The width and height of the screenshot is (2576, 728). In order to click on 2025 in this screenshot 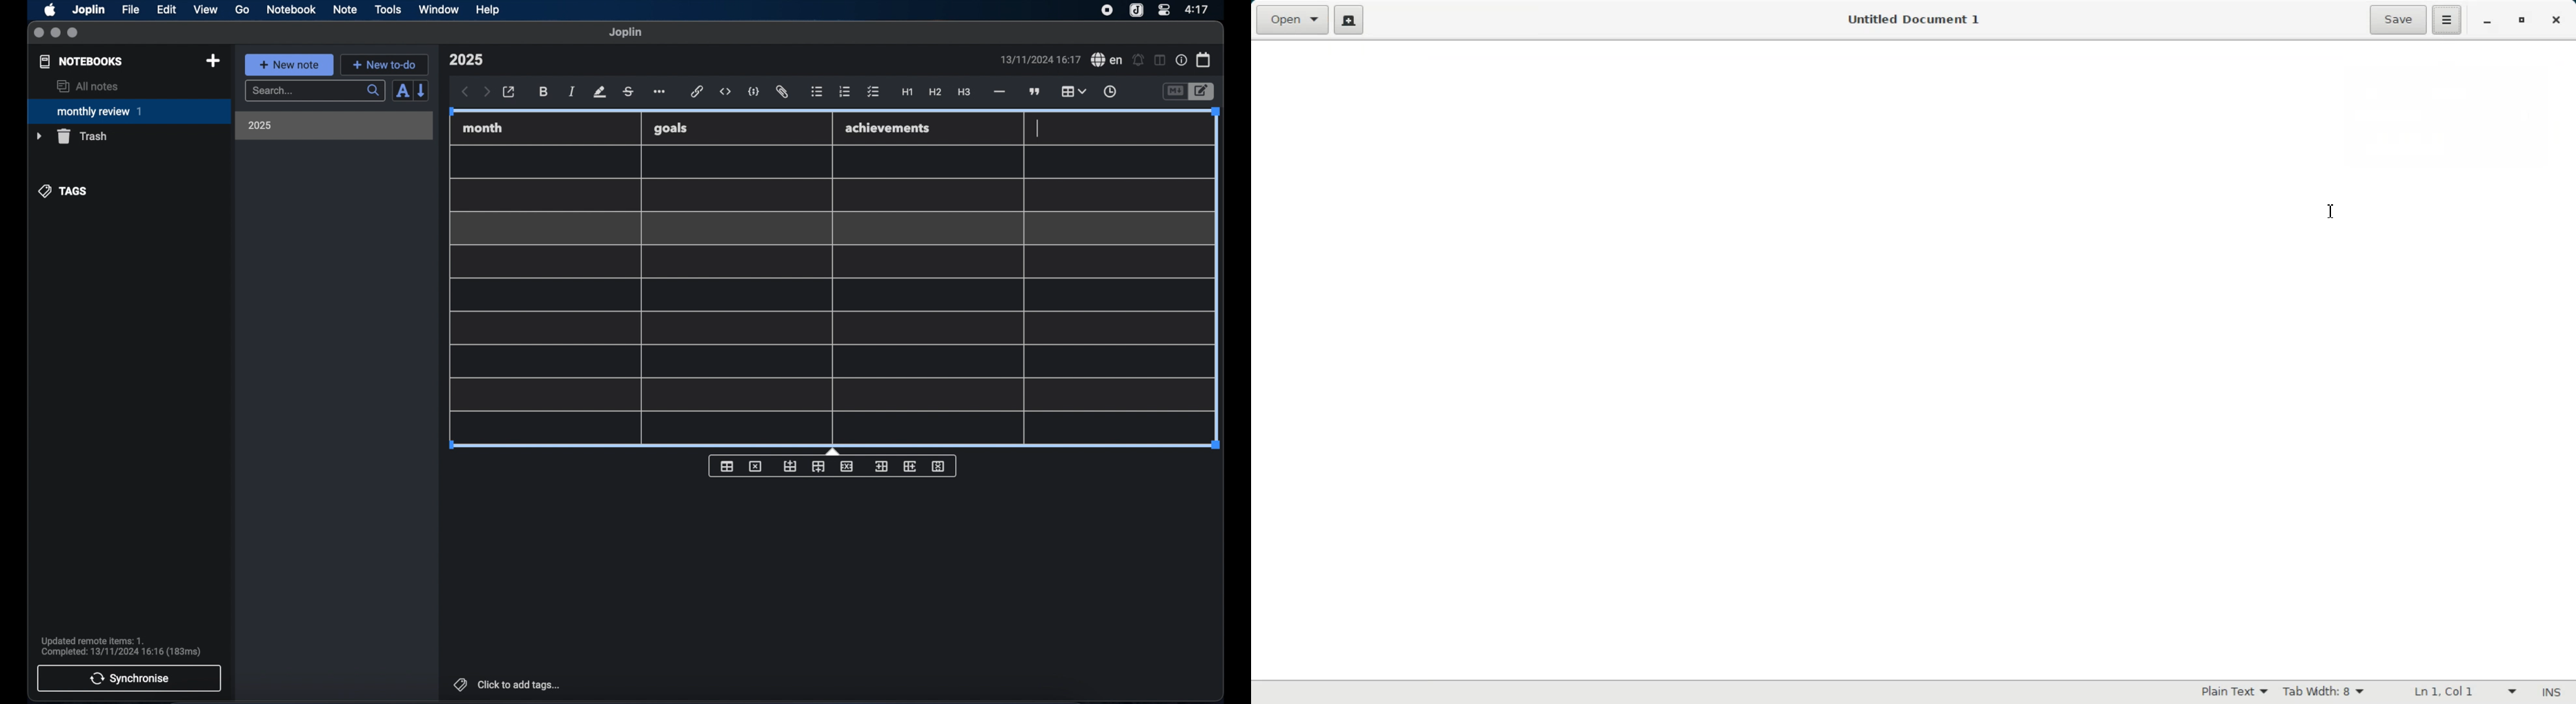, I will do `click(260, 125)`.